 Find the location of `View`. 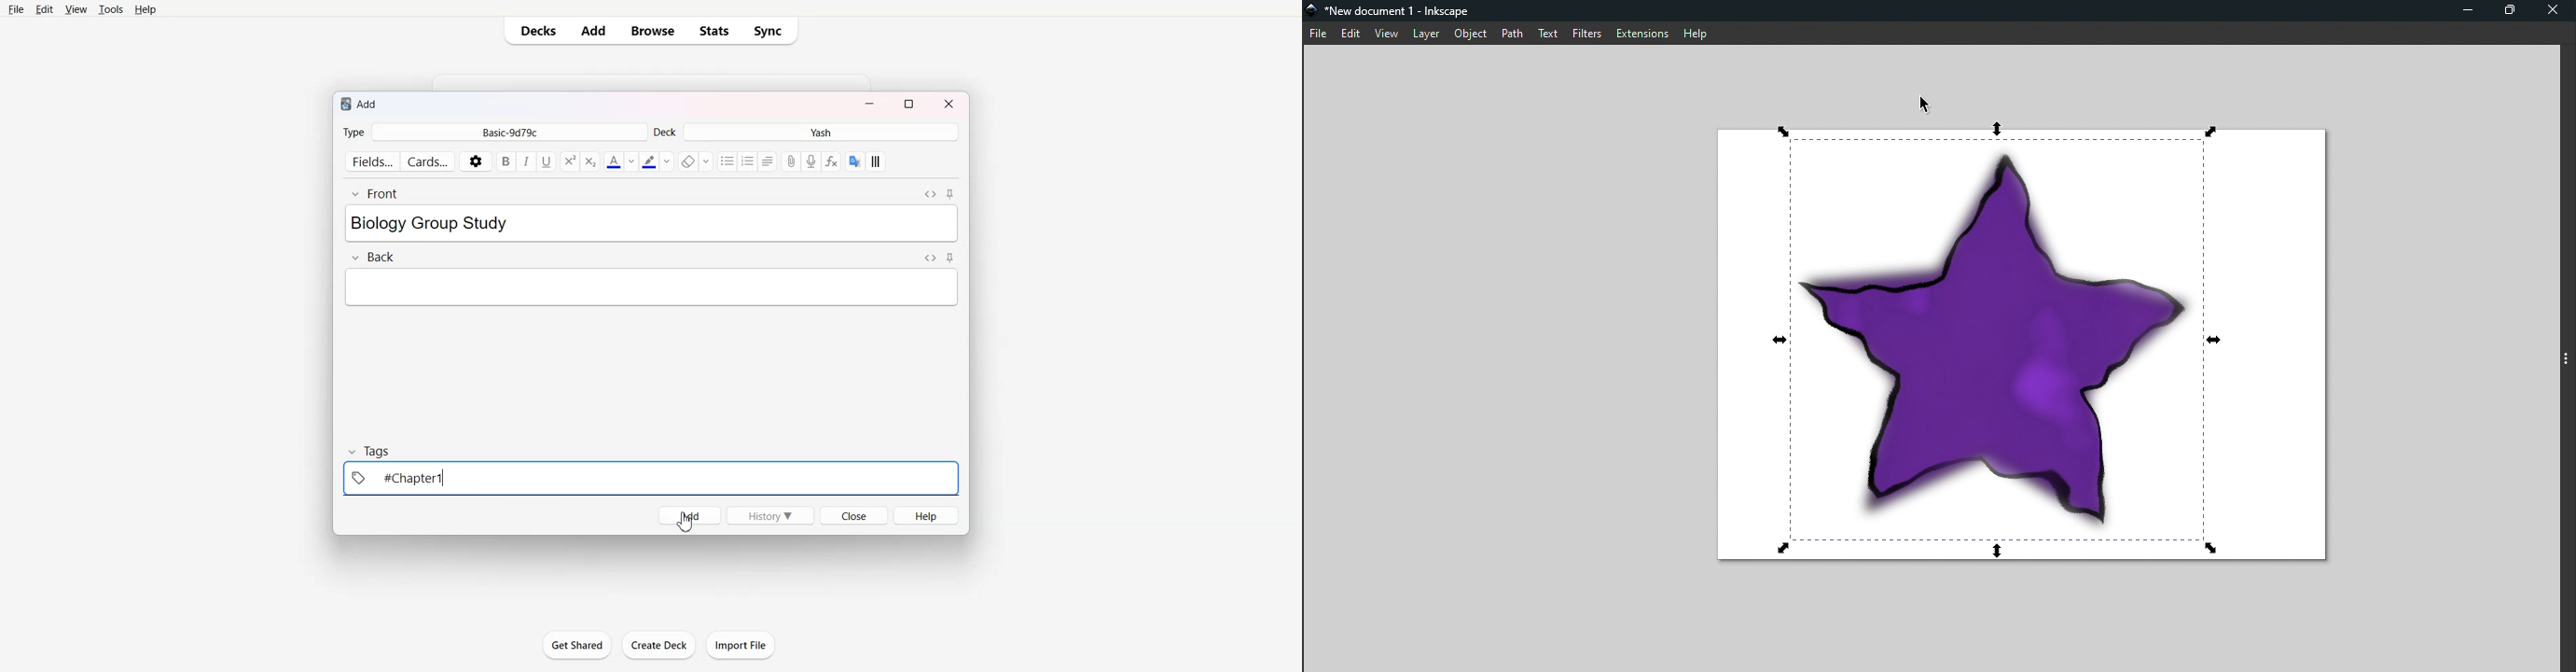

View is located at coordinates (76, 10).